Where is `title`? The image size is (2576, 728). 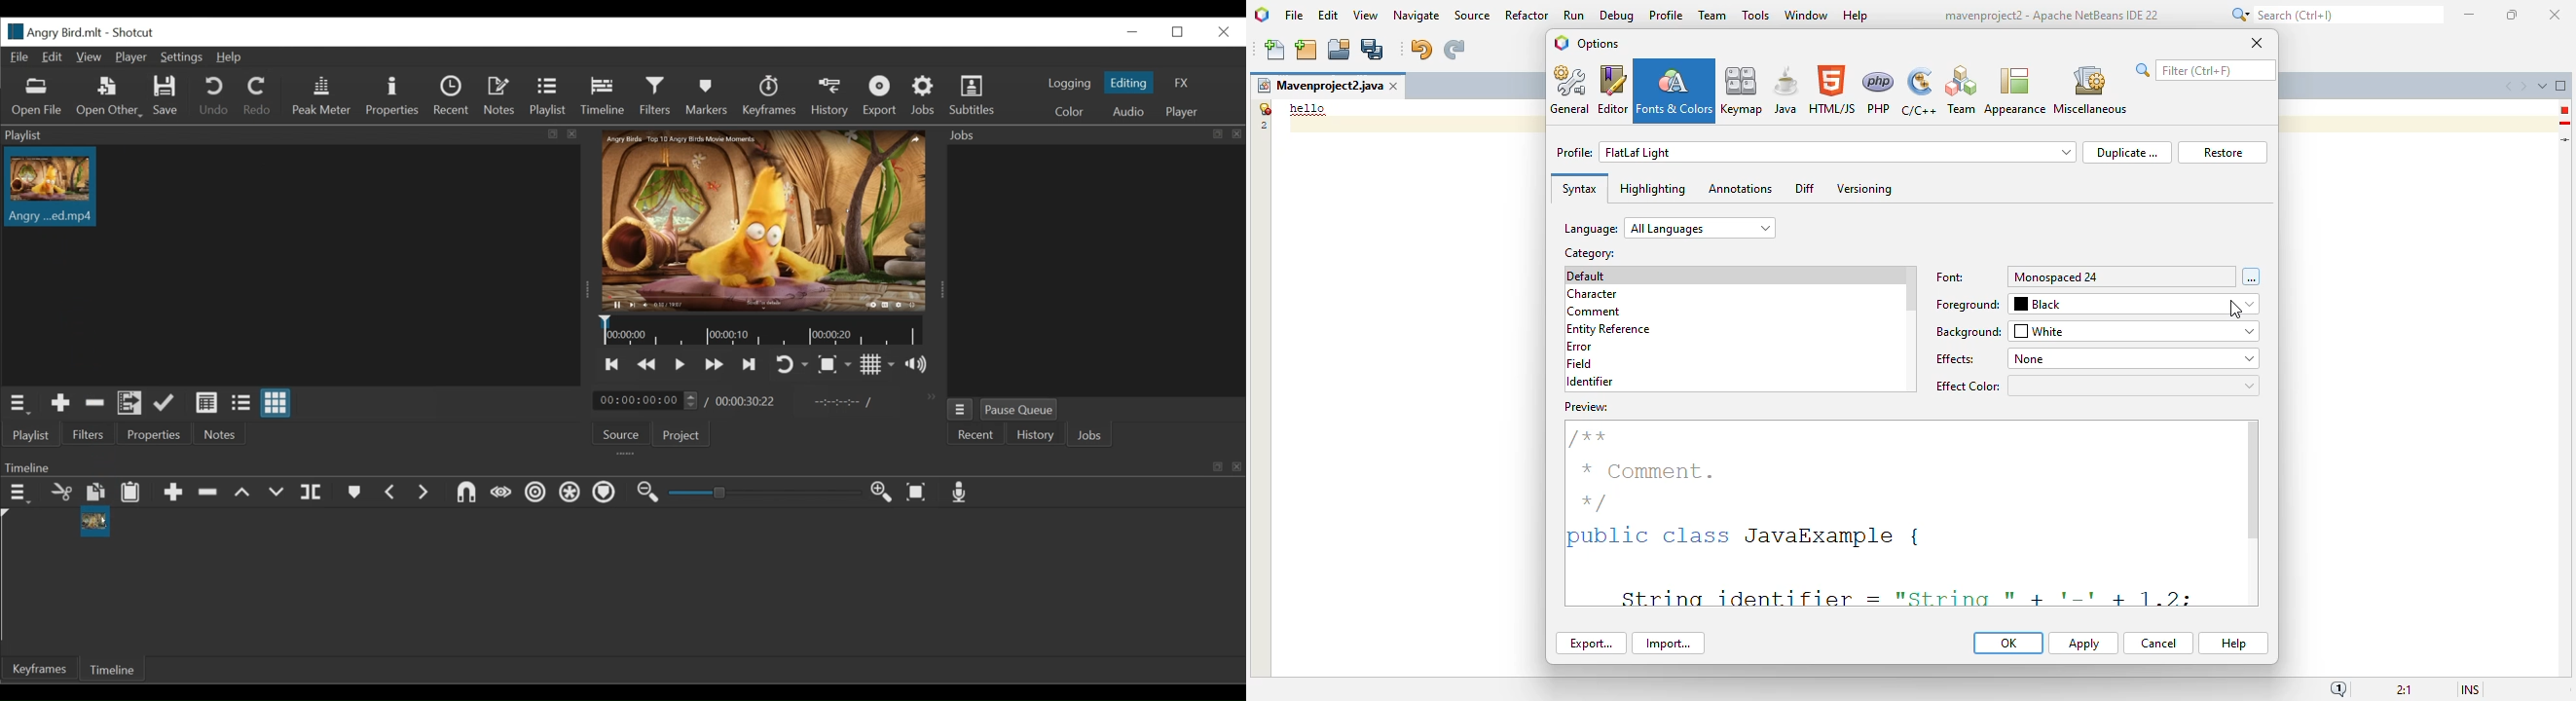
title is located at coordinates (2050, 16).